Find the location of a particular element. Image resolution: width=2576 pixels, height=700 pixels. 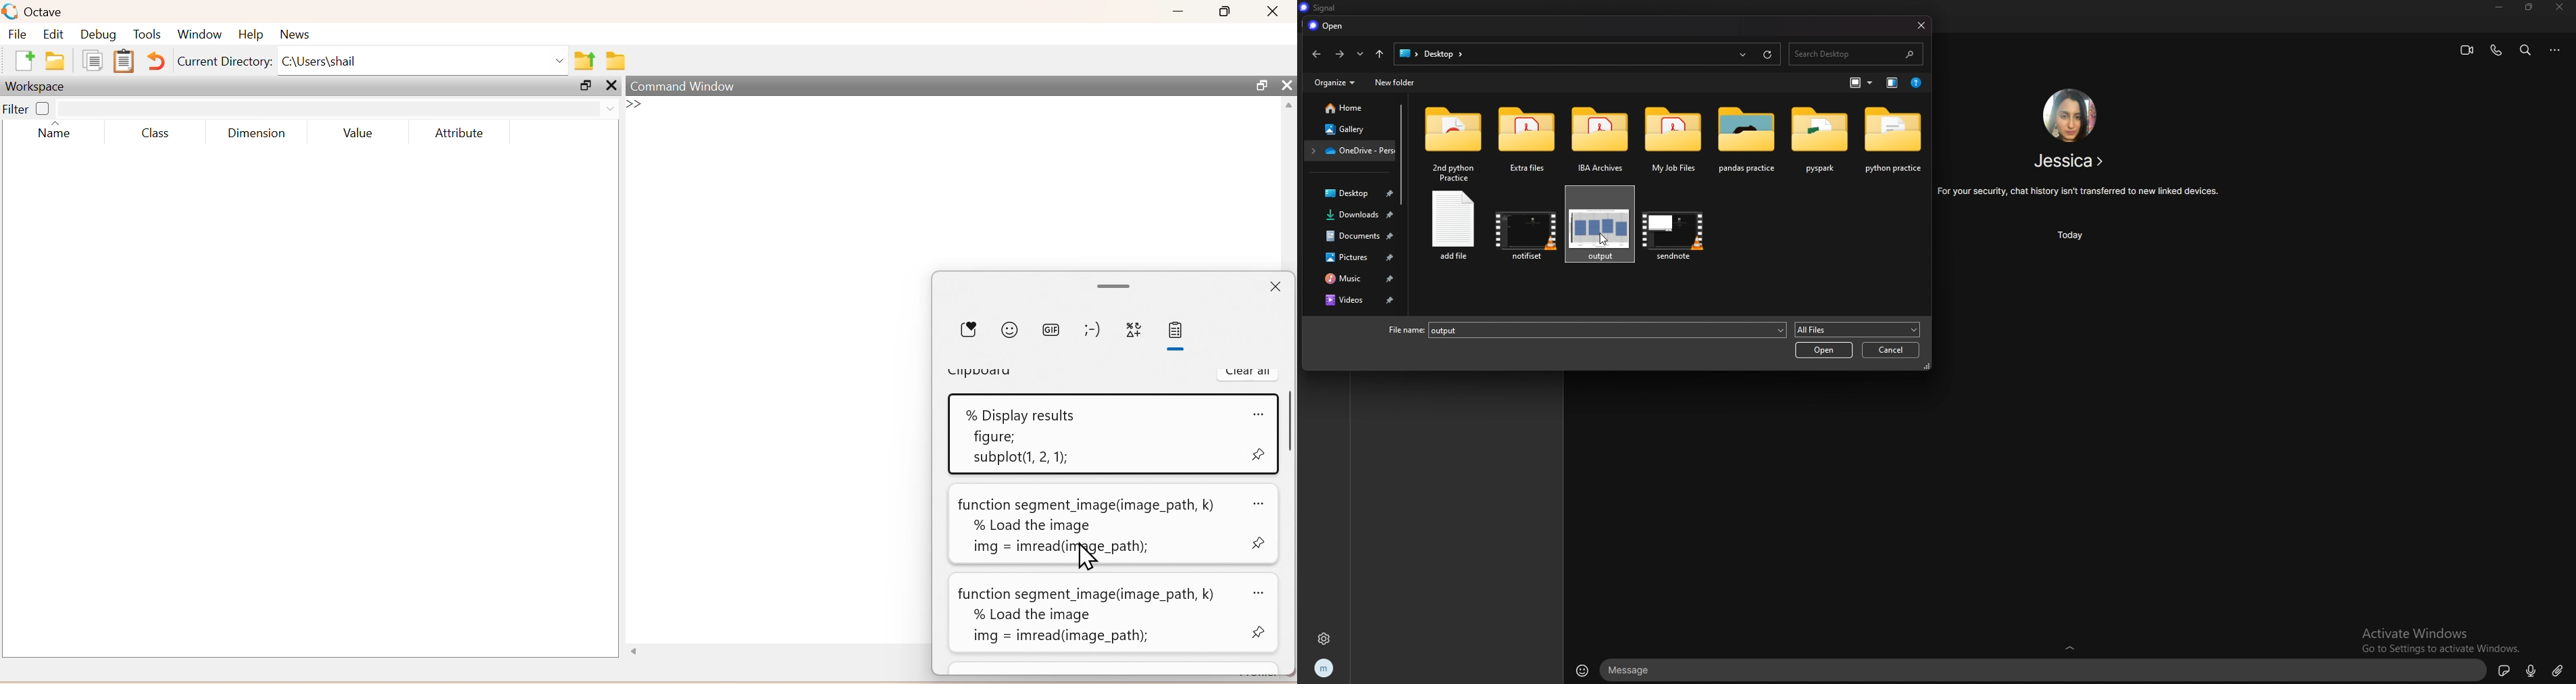

close is located at coordinates (1924, 25).